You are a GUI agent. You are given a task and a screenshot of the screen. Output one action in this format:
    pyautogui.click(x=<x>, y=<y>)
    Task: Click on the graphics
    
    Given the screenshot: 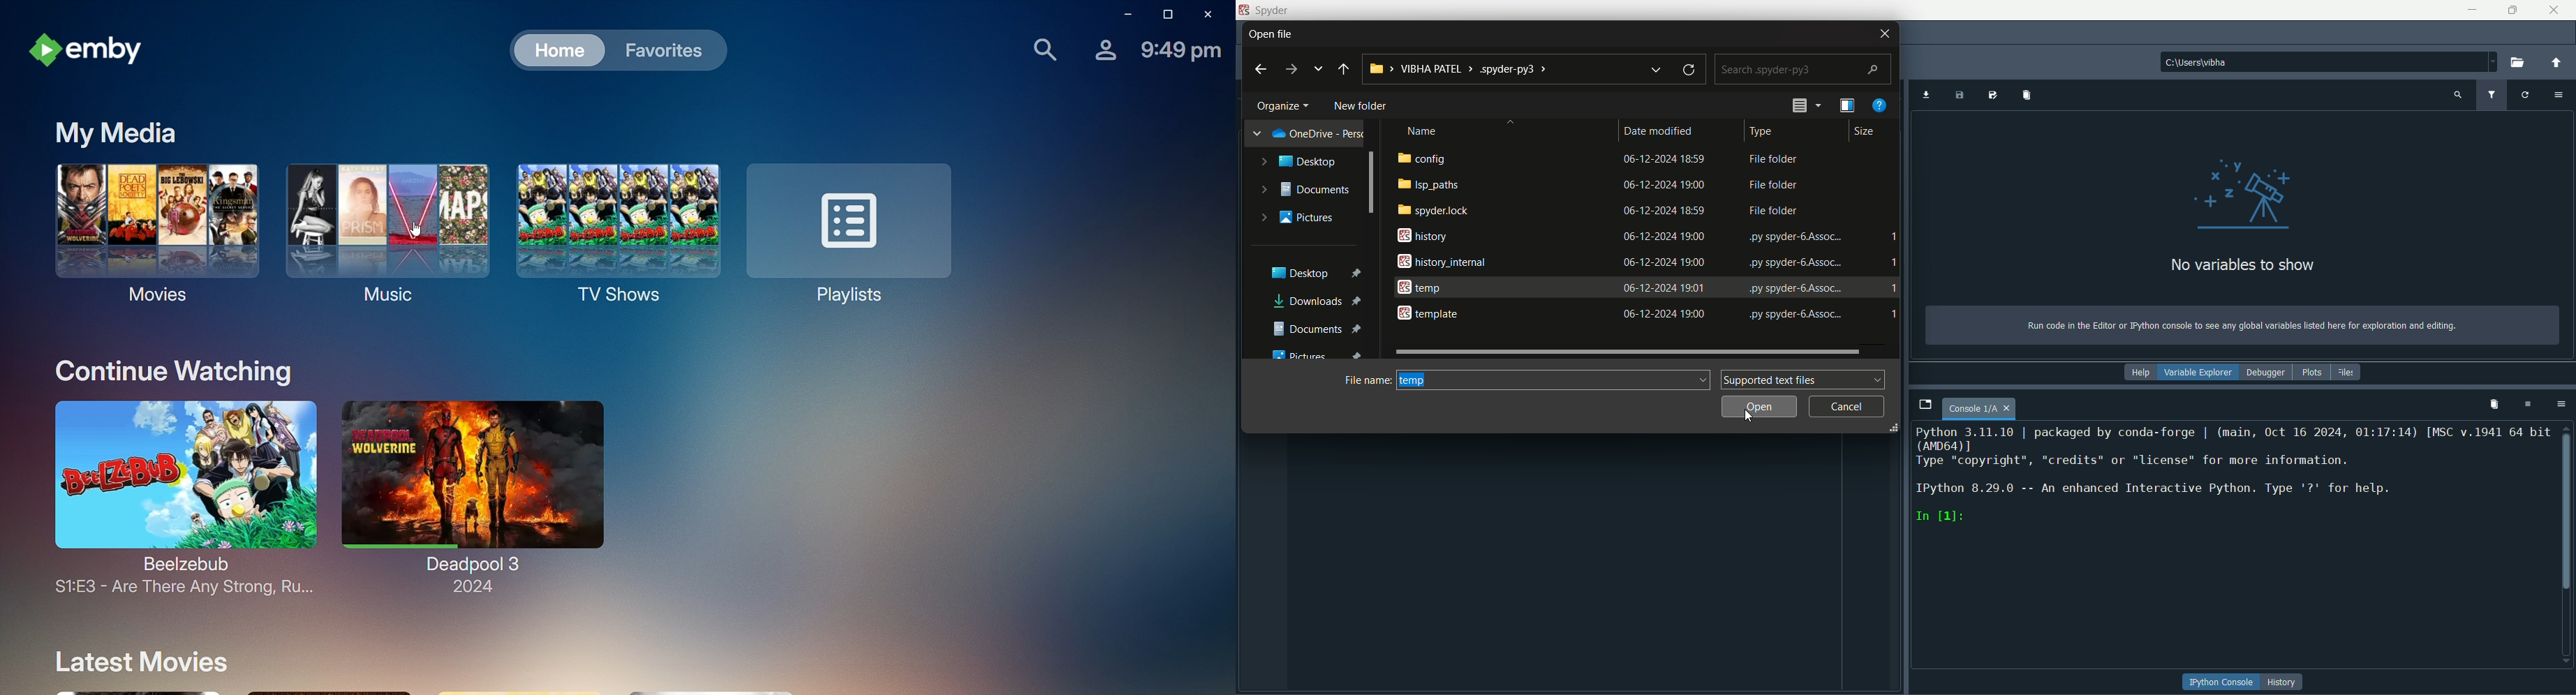 What is the action you would take?
    pyautogui.click(x=2243, y=193)
    